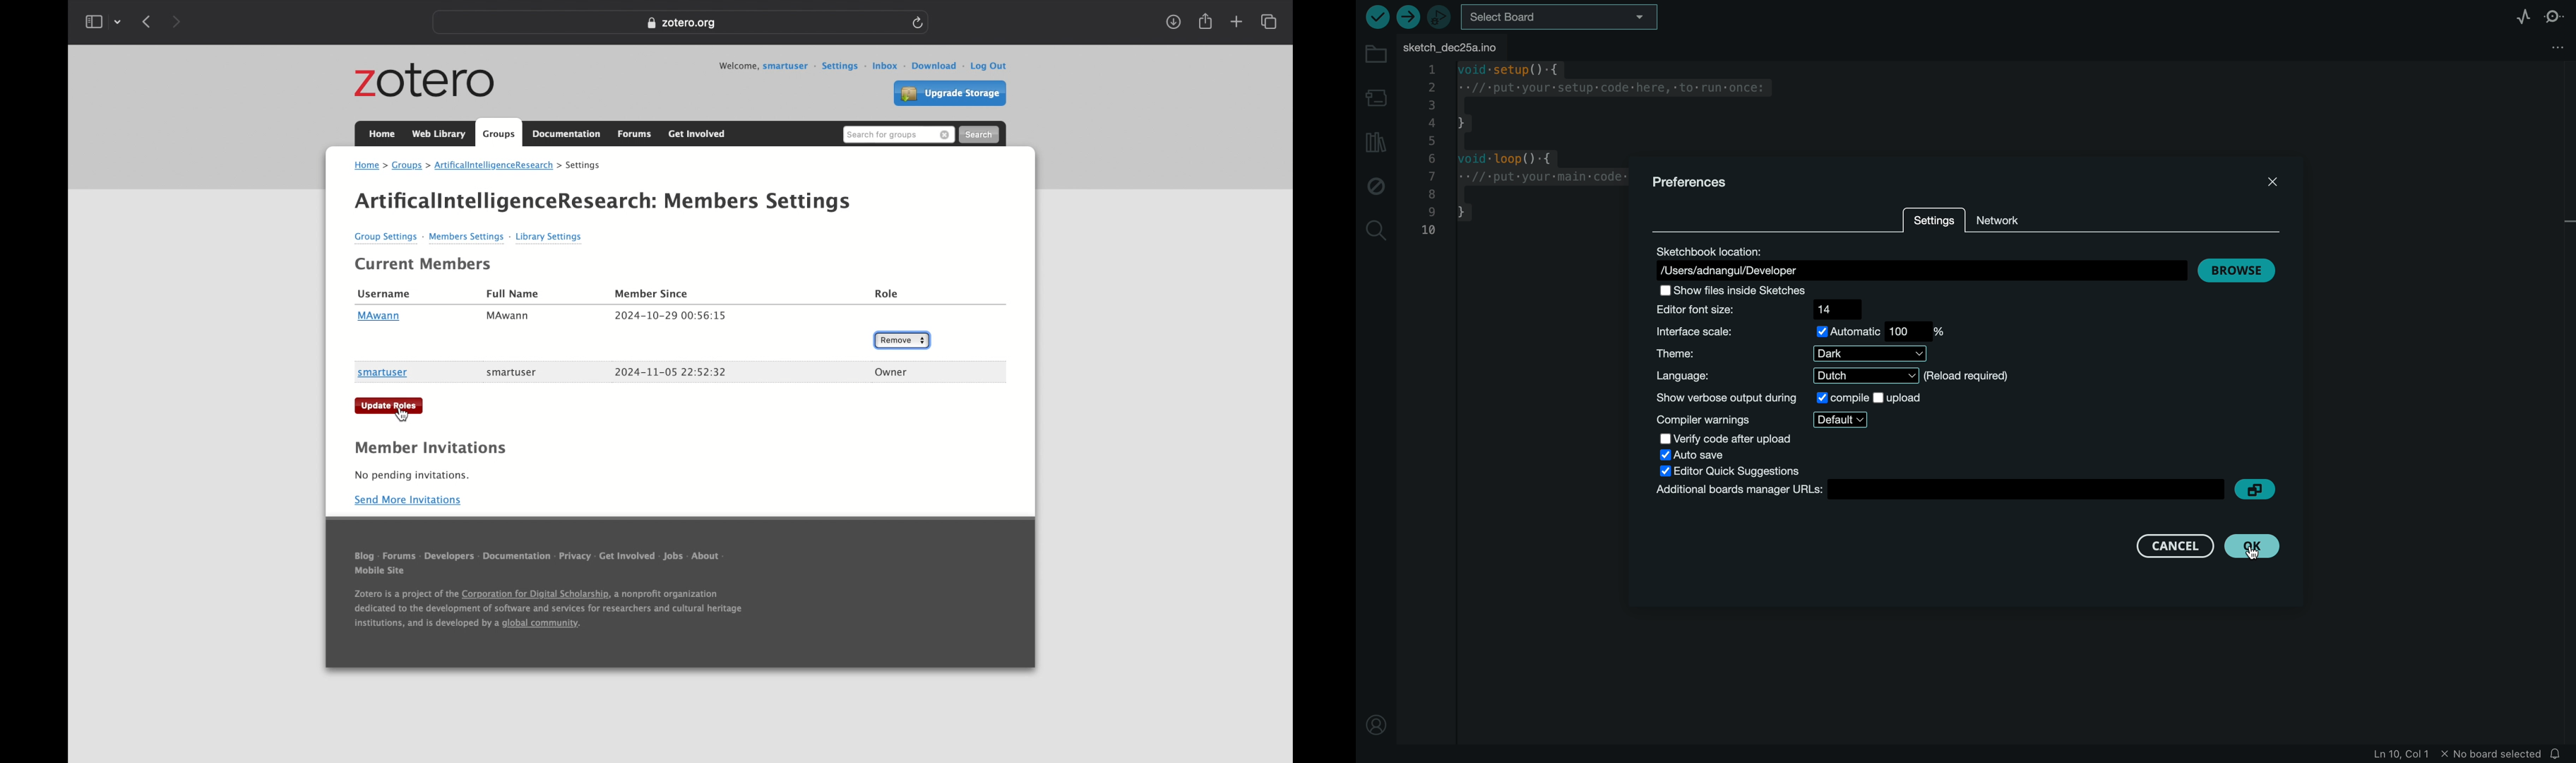 The image size is (2576, 784). Describe the element at coordinates (2515, 17) in the screenshot. I see `serial plotter` at that location.